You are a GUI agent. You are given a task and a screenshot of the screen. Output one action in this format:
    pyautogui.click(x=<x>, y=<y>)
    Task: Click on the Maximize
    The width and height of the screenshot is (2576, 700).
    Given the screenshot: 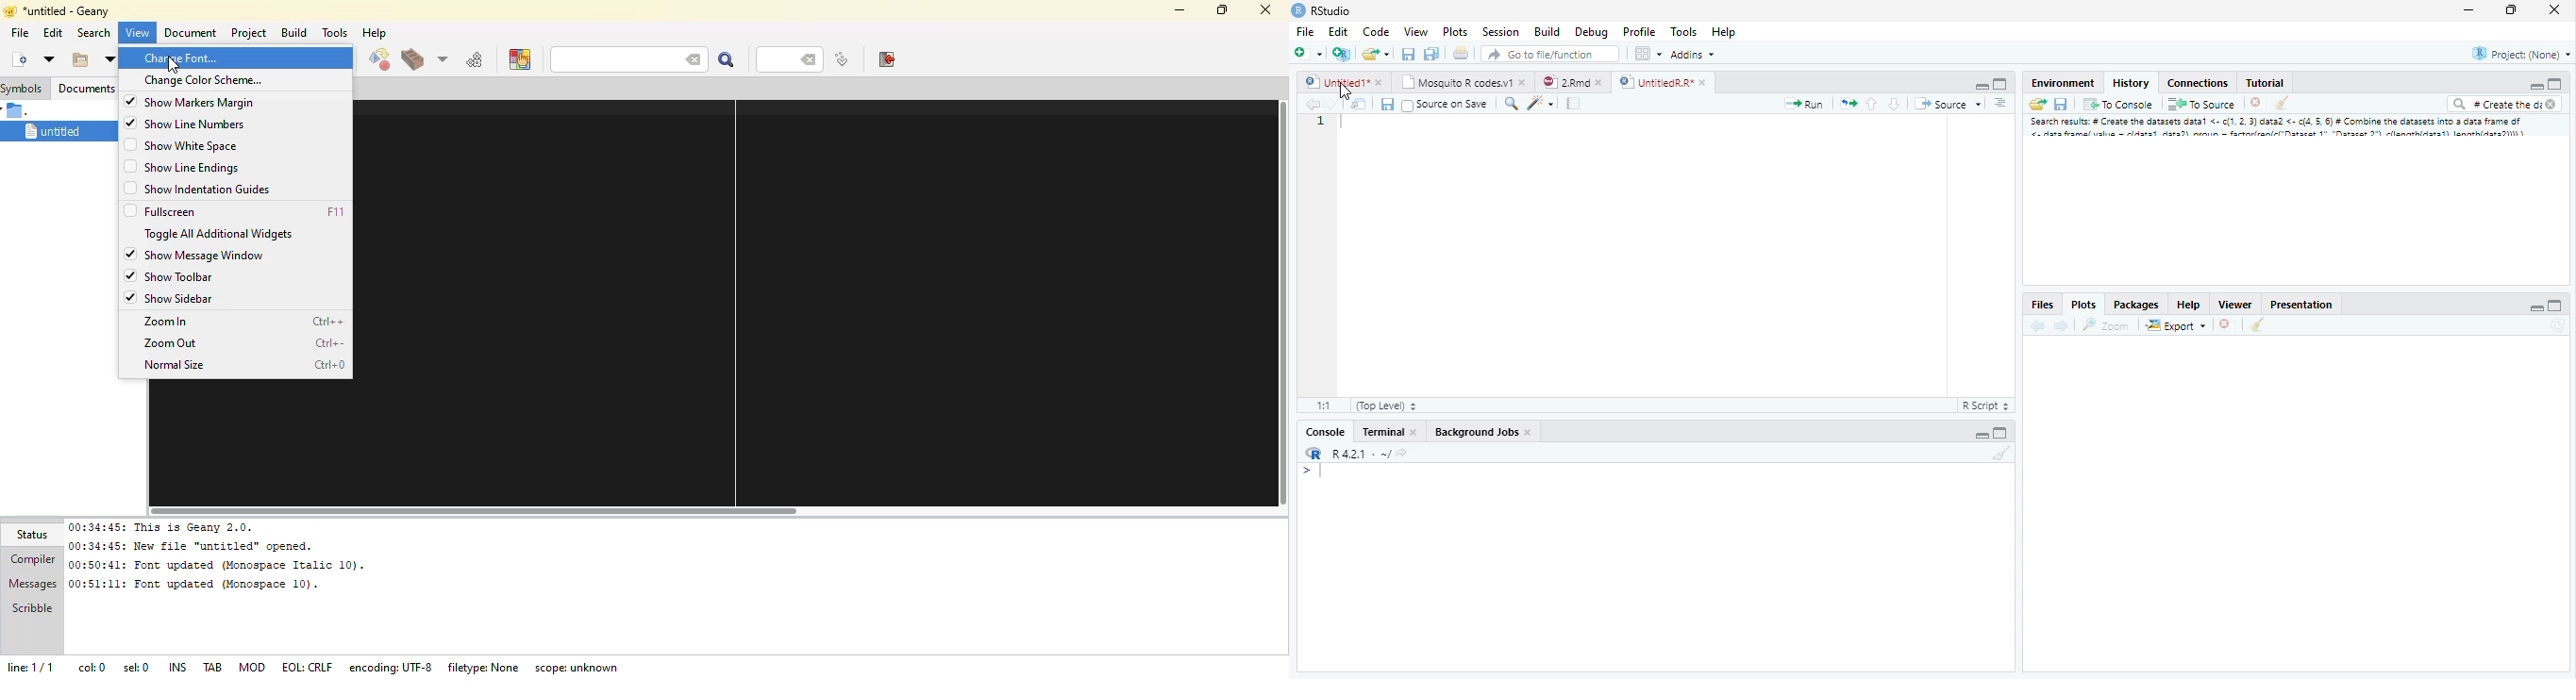 What is the action you would take?
    pyautogui.click(x=2553, y=85)
    